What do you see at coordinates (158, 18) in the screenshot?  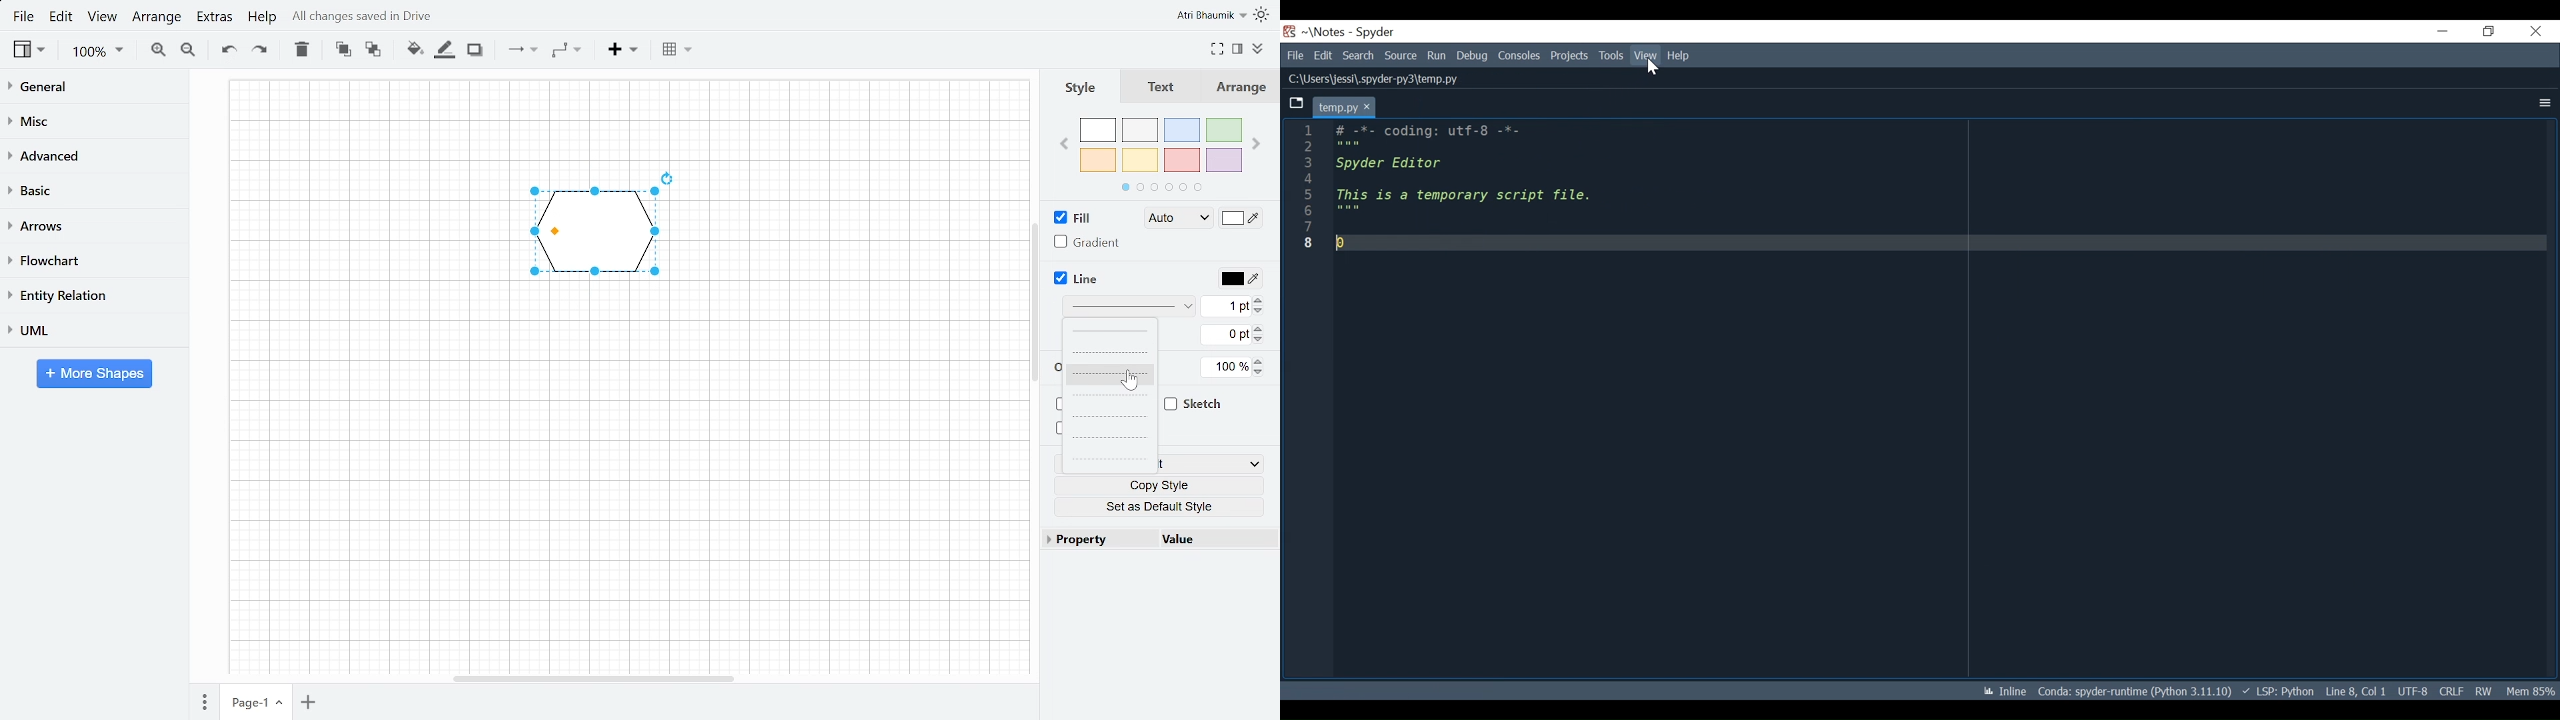 I see `Arrange` at bounding box center [158, 18].